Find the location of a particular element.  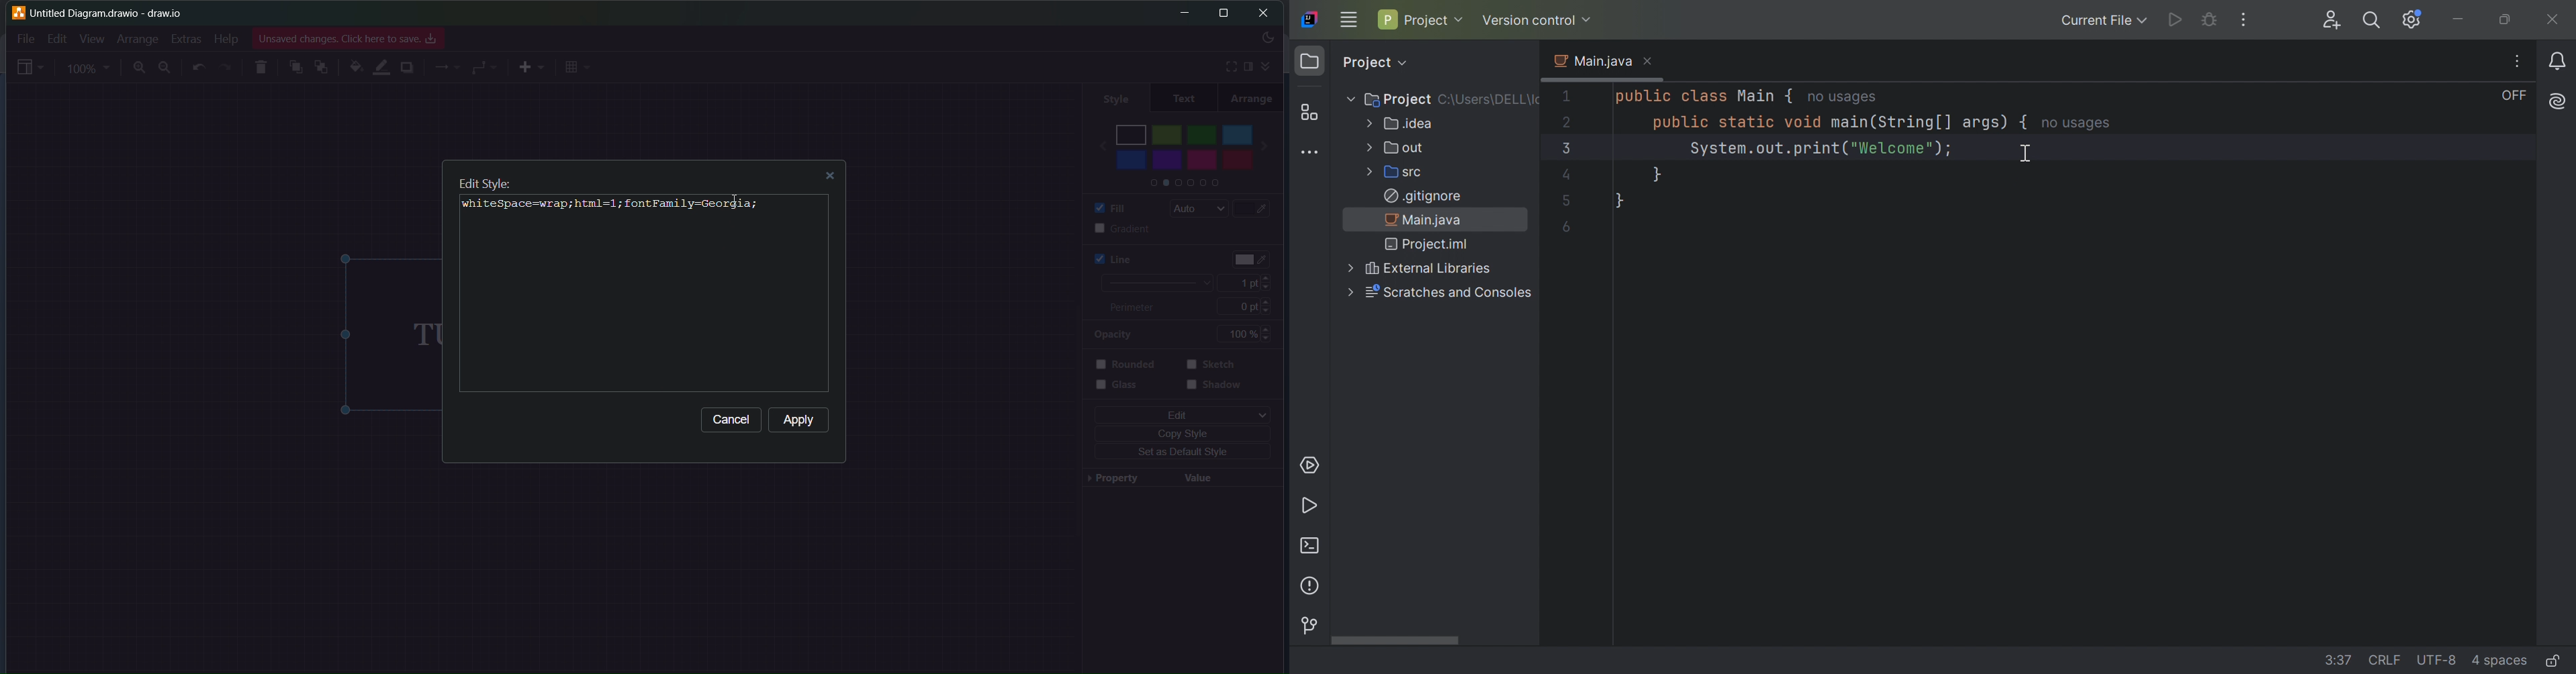

blue is located at coordinates (1131, 160).